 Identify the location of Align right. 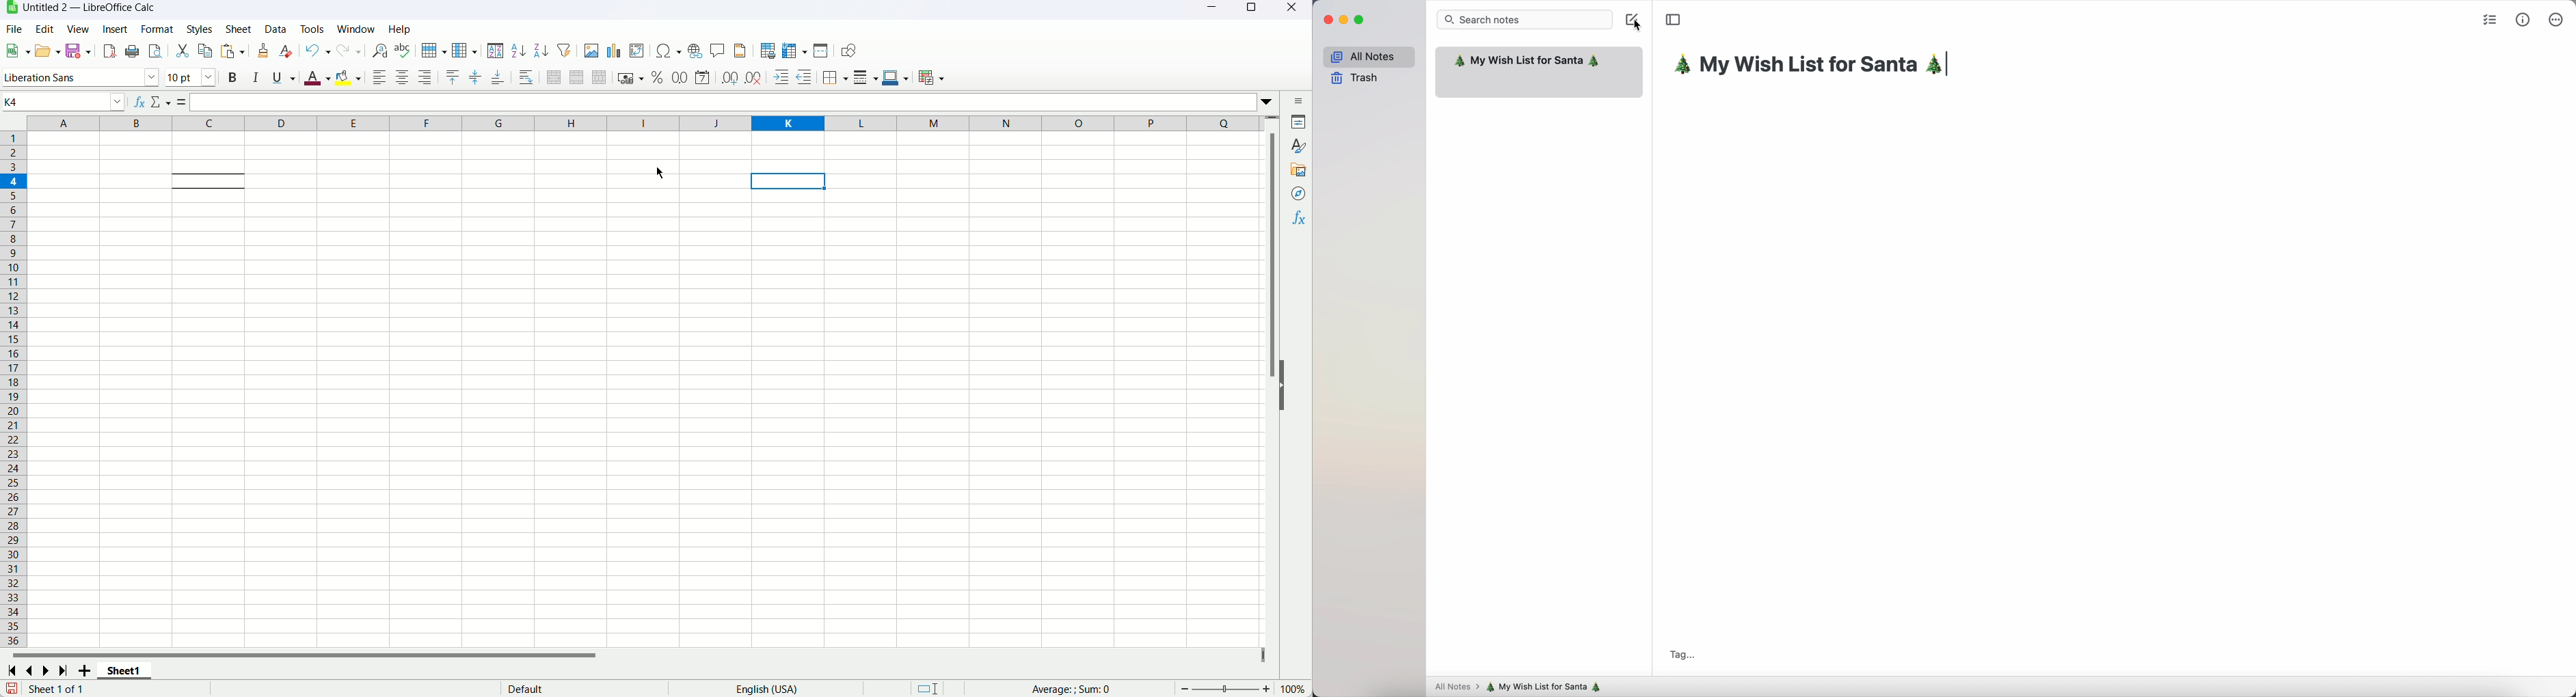
(425, 78).